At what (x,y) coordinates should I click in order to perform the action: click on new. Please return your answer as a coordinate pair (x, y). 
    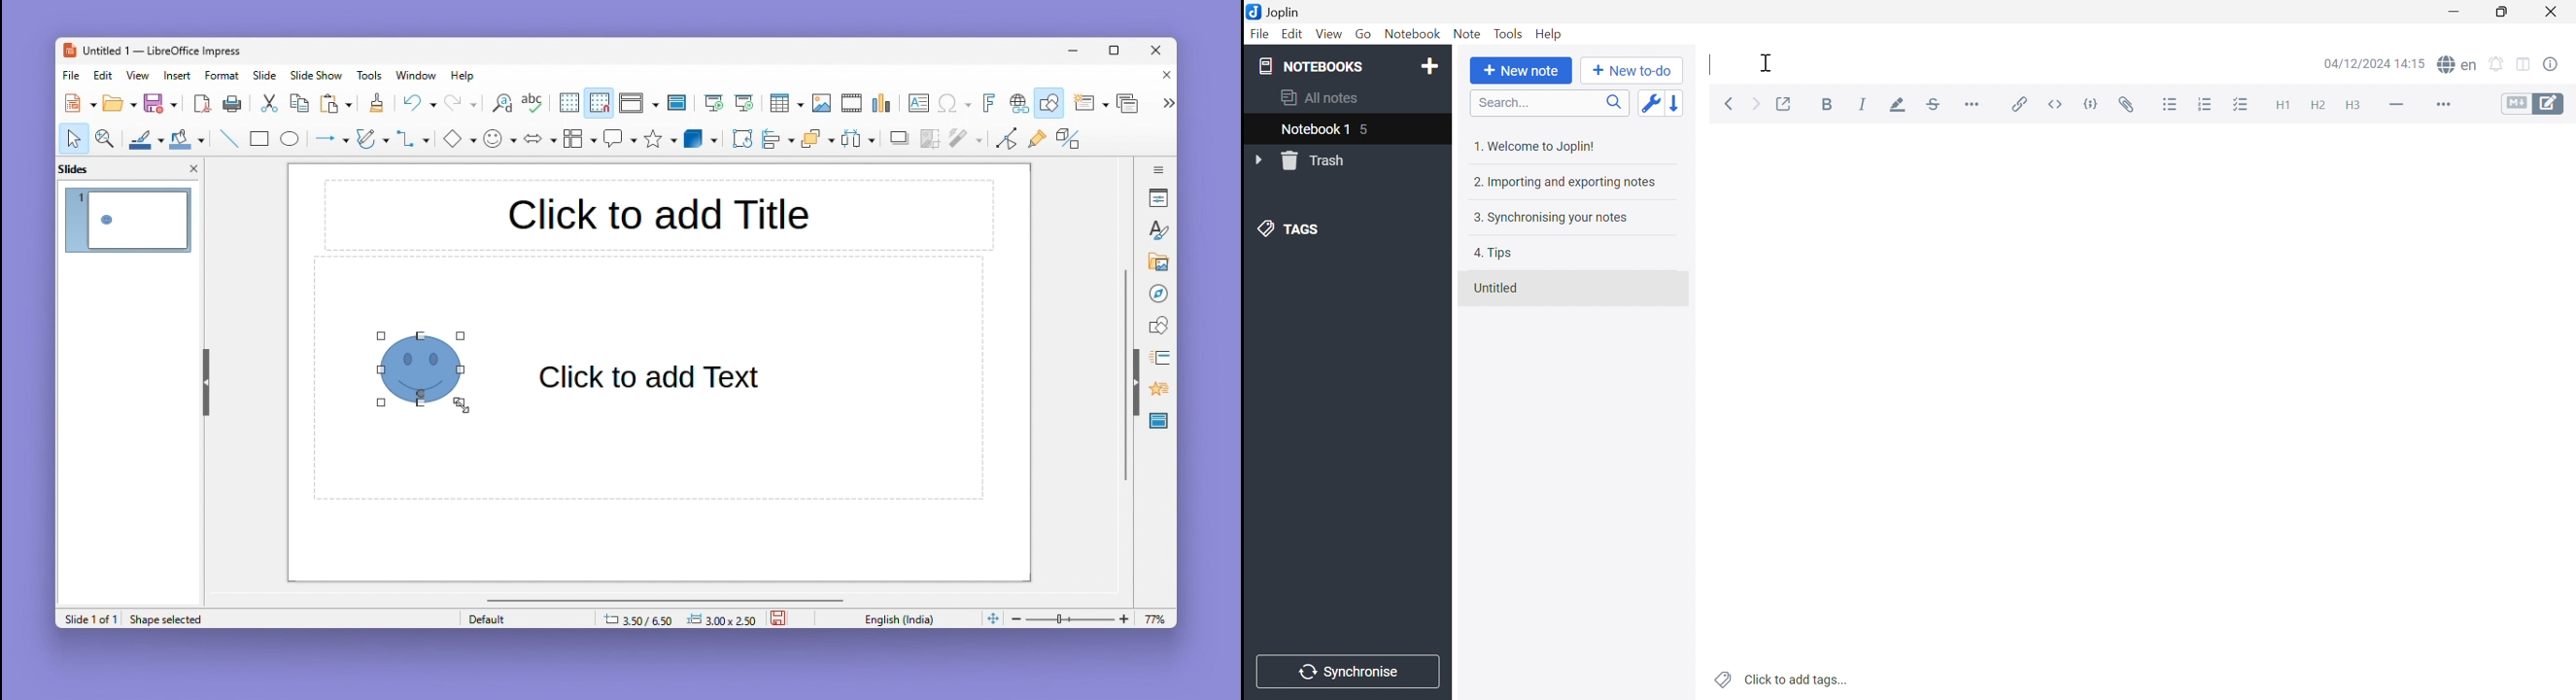
    Looking at the image, I should click on (82, 103).